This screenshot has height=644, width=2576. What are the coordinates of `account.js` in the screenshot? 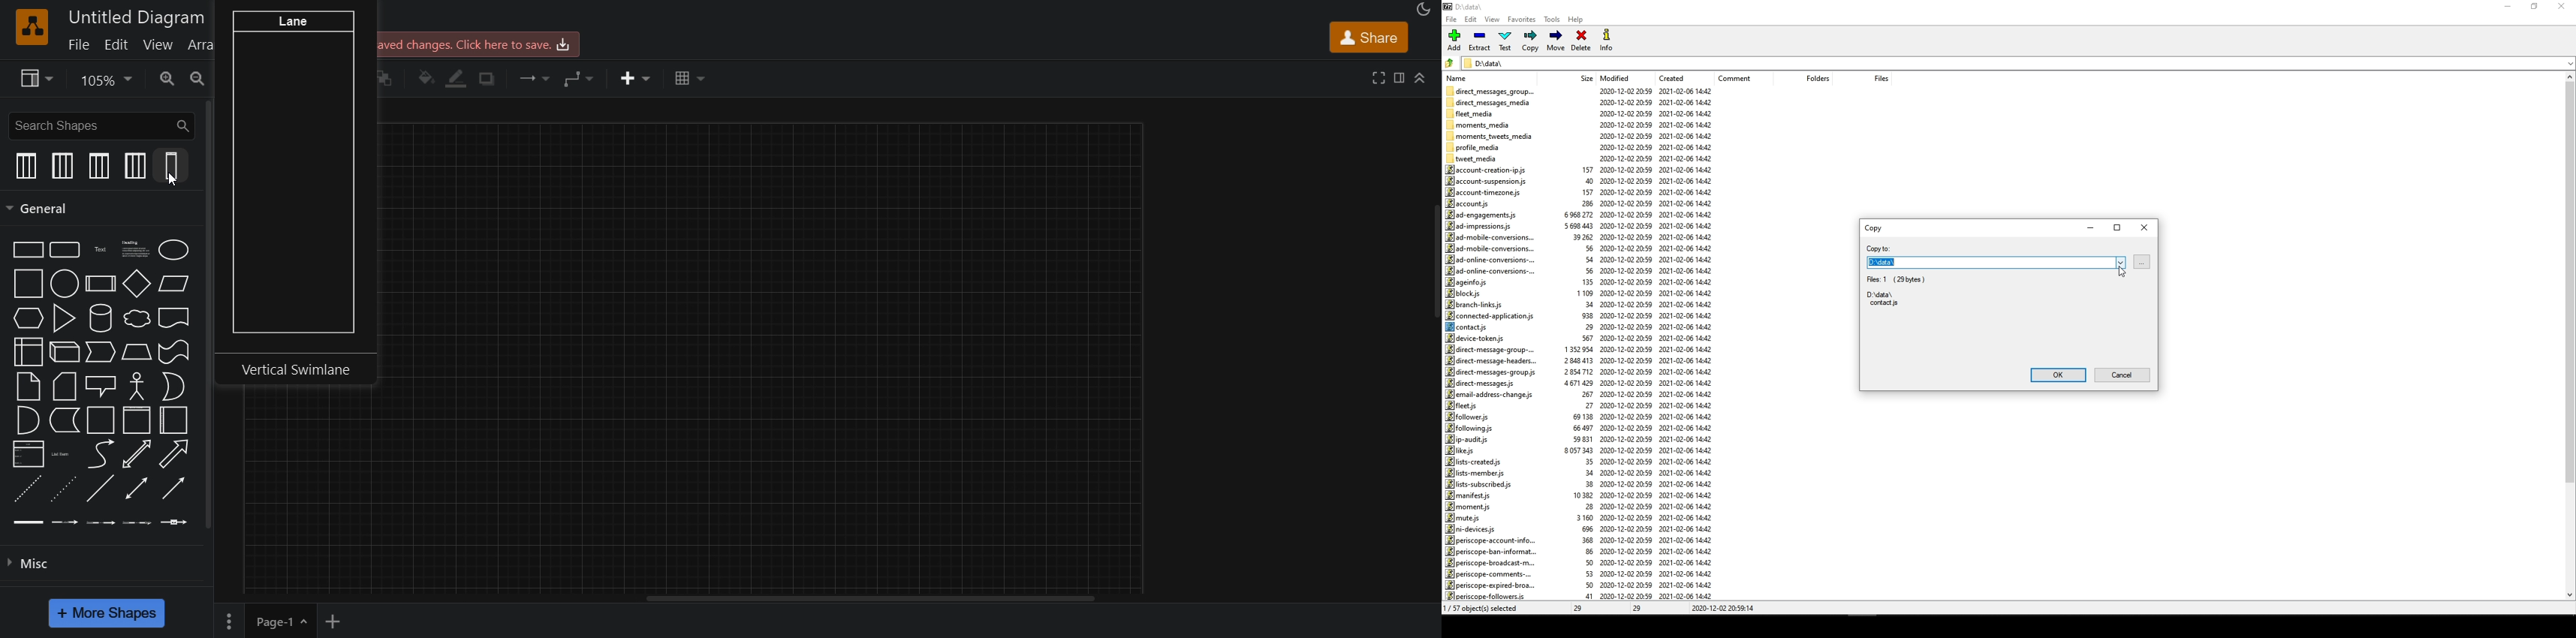 It's located at (1471, 203).